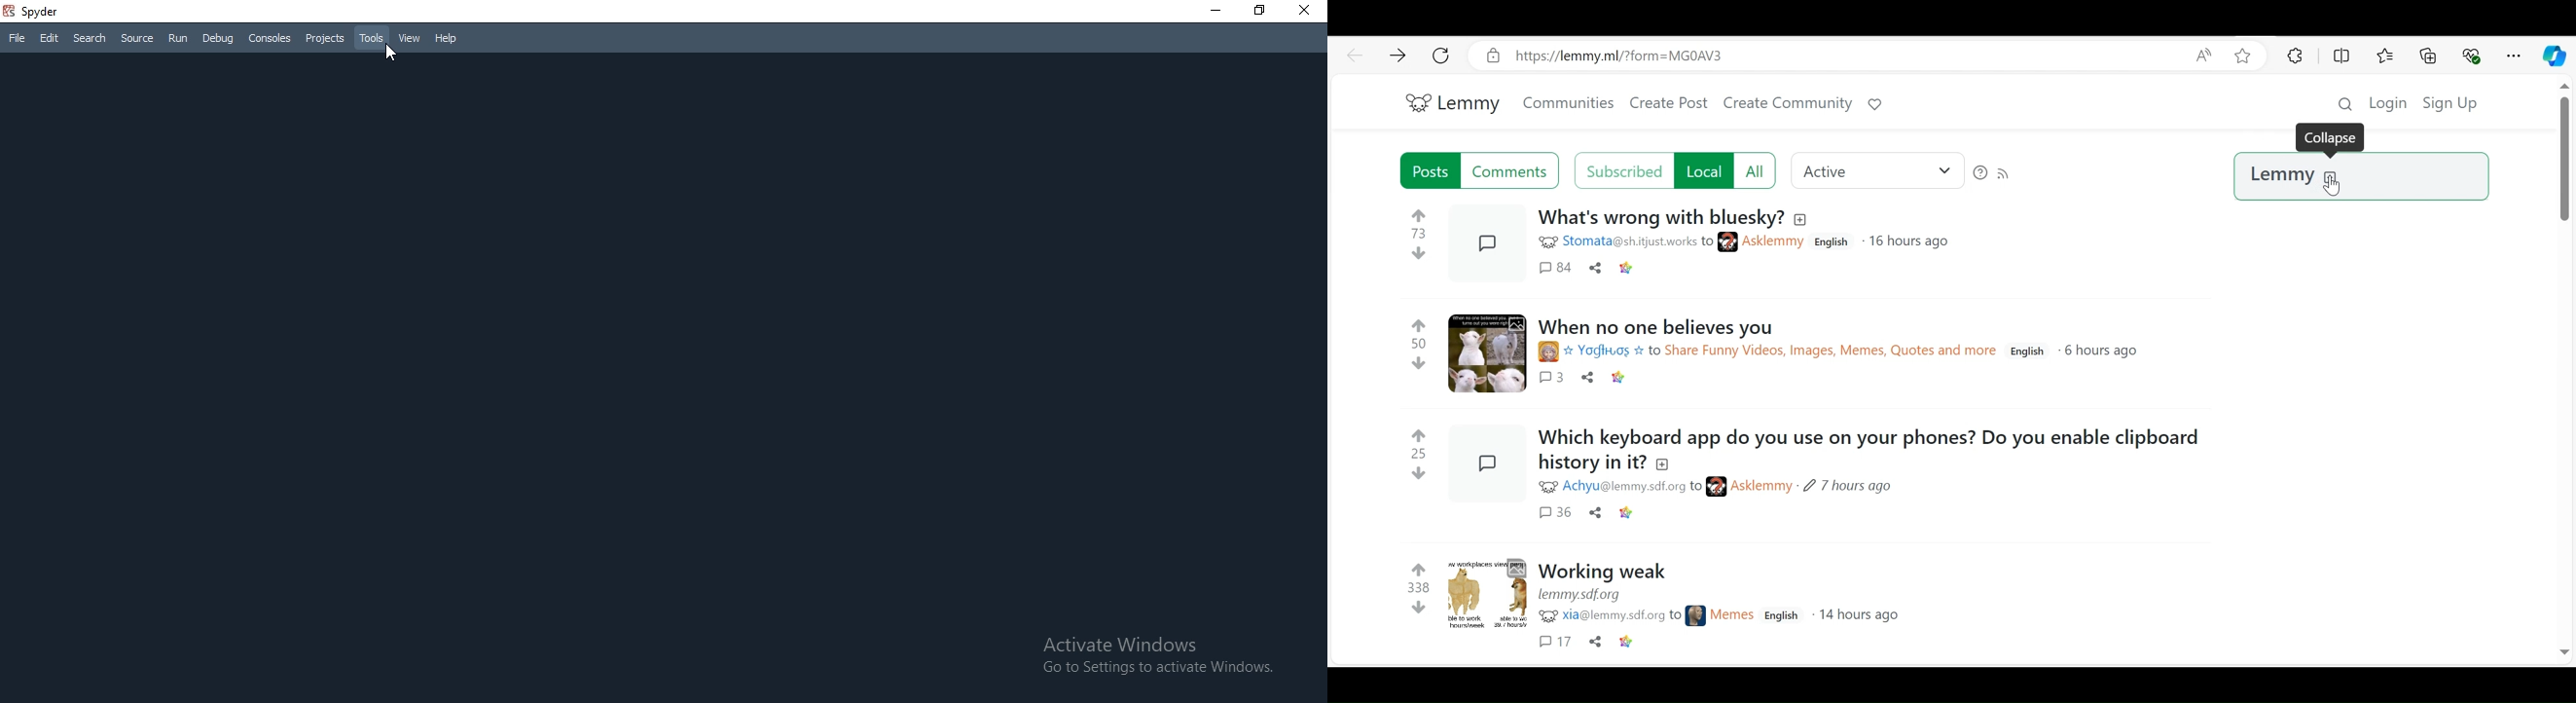 Image resolution: width=2576 pixels, height=728 pixels. What do you see at coordinates (2387, 102) in the screenshot?
I see `login` at bounding box center [2387, 102].